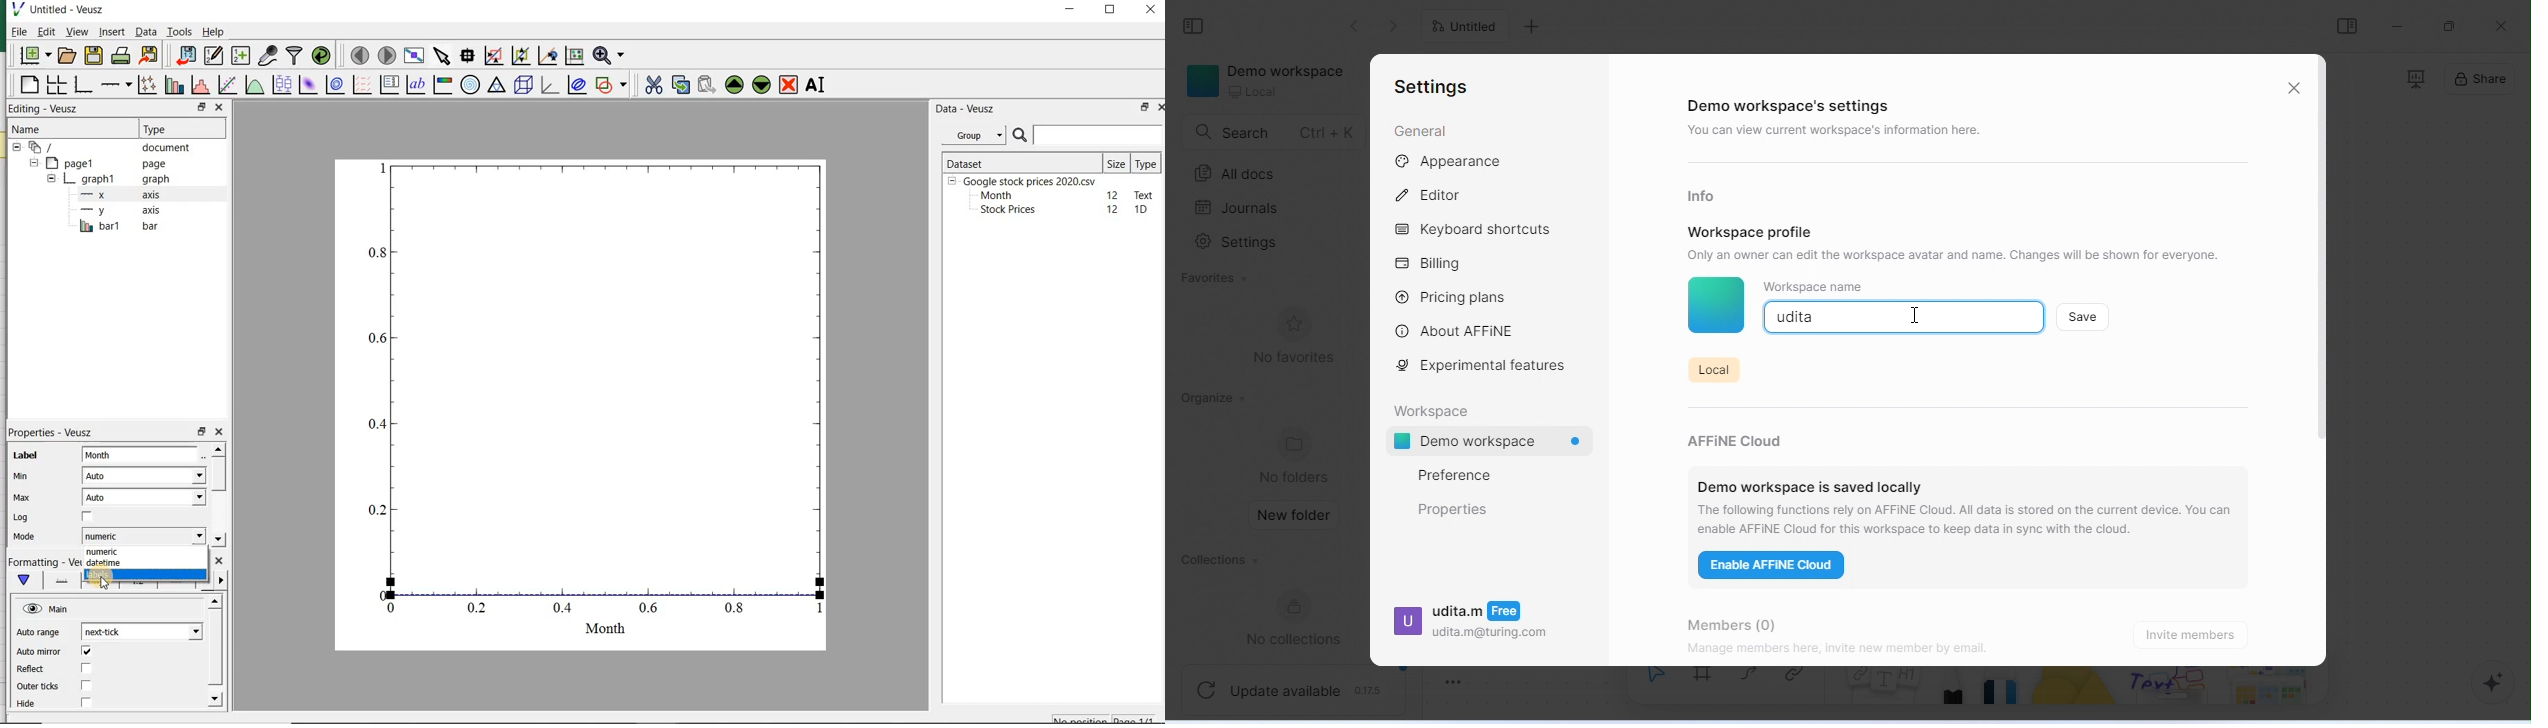  I want to click on go back, so click(1355, 26).